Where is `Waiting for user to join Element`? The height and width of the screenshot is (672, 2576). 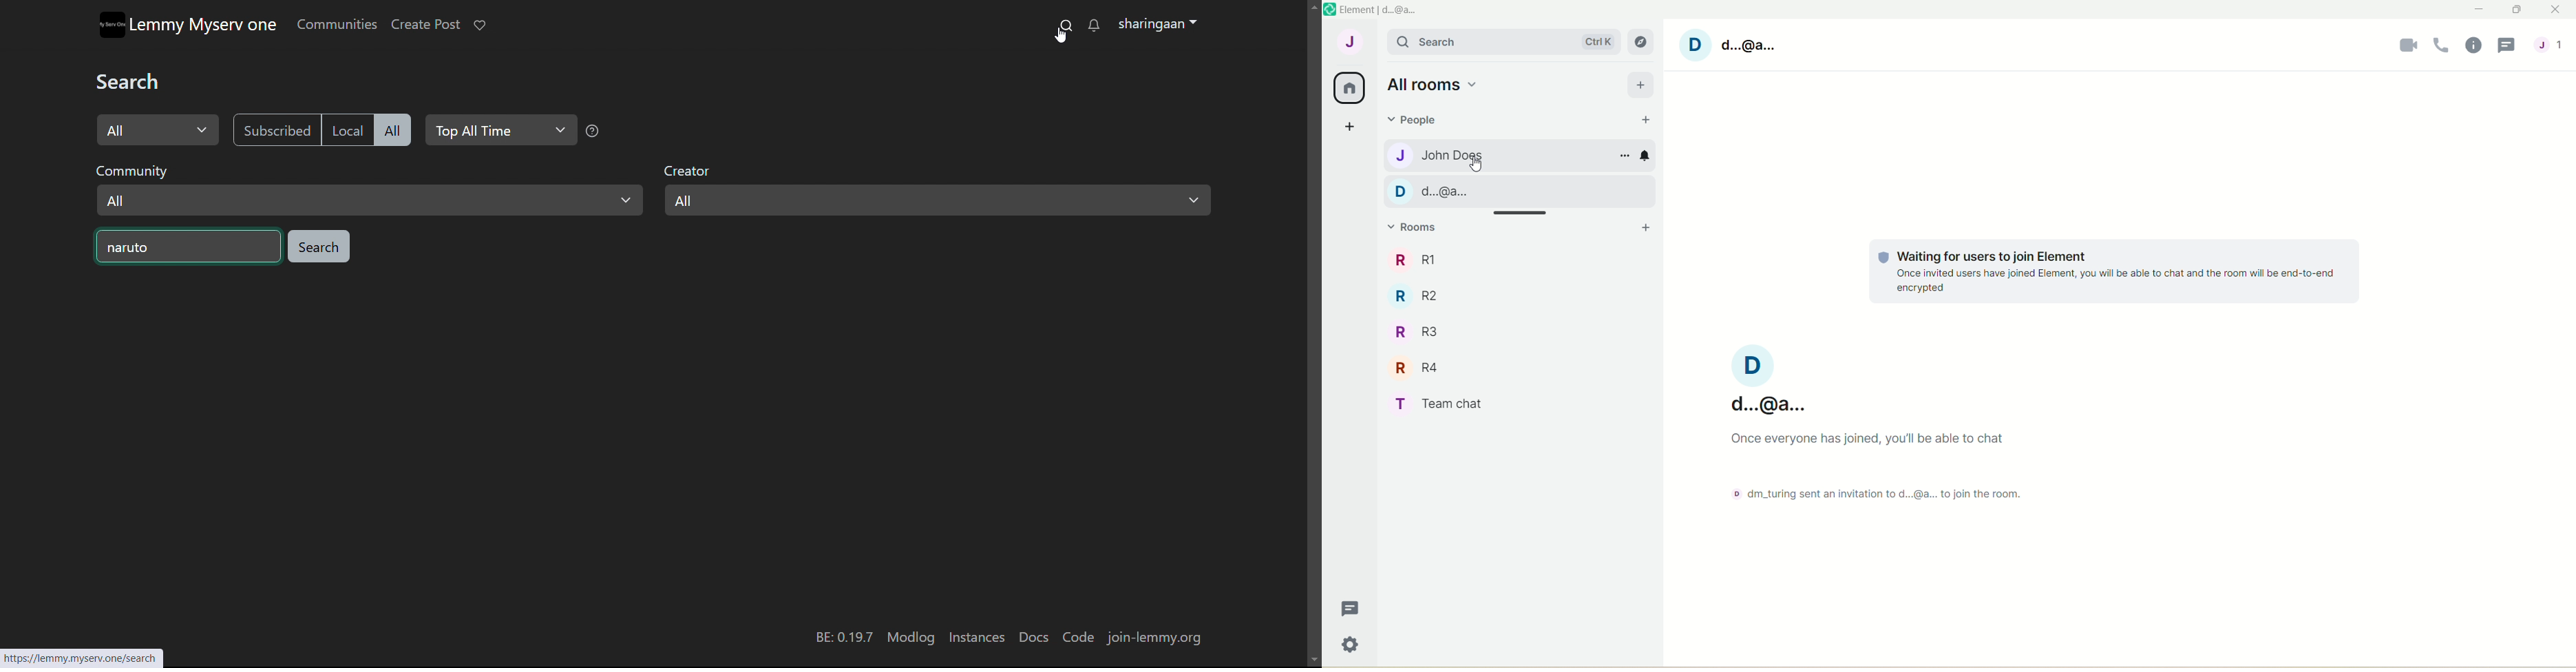 Waiting for user to join Element is located at coordinates (2104, 269).